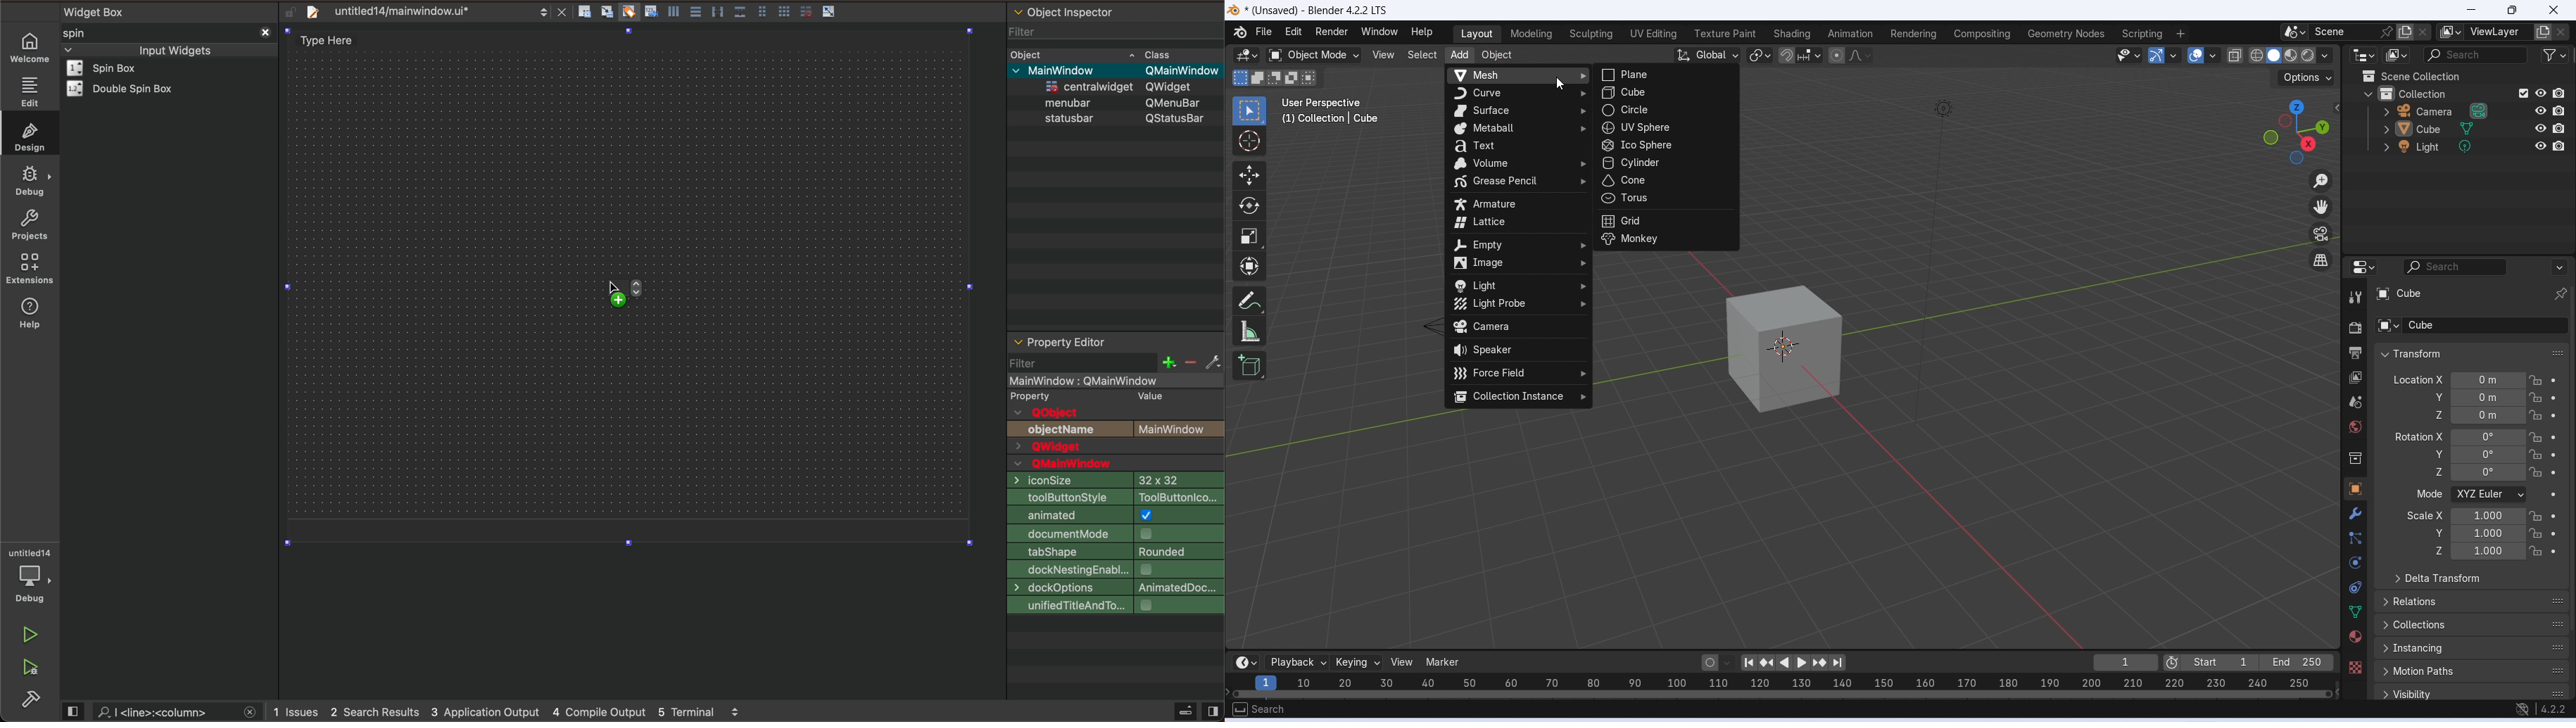 This screenshot has width=2576, height=728. Describe the element at coordinates (2355, 513) in the screenshot. I see `modifier` at that location.